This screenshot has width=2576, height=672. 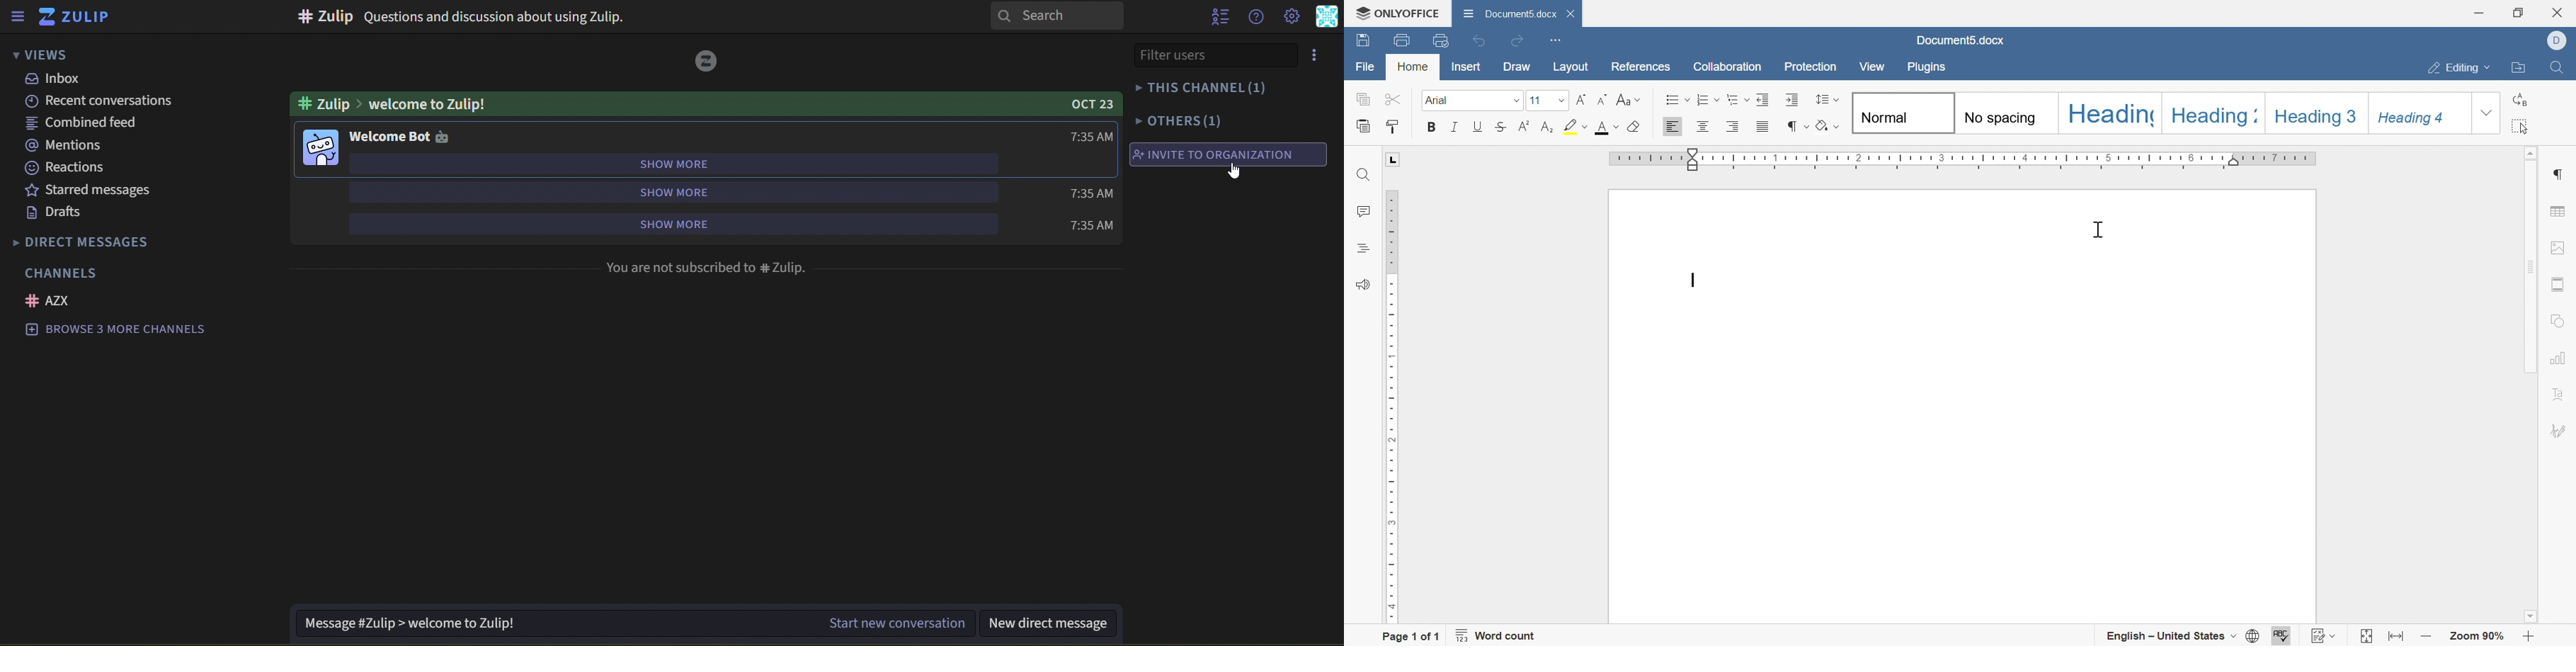 I want to click on feedback and support, so click(x=1359, y=284).